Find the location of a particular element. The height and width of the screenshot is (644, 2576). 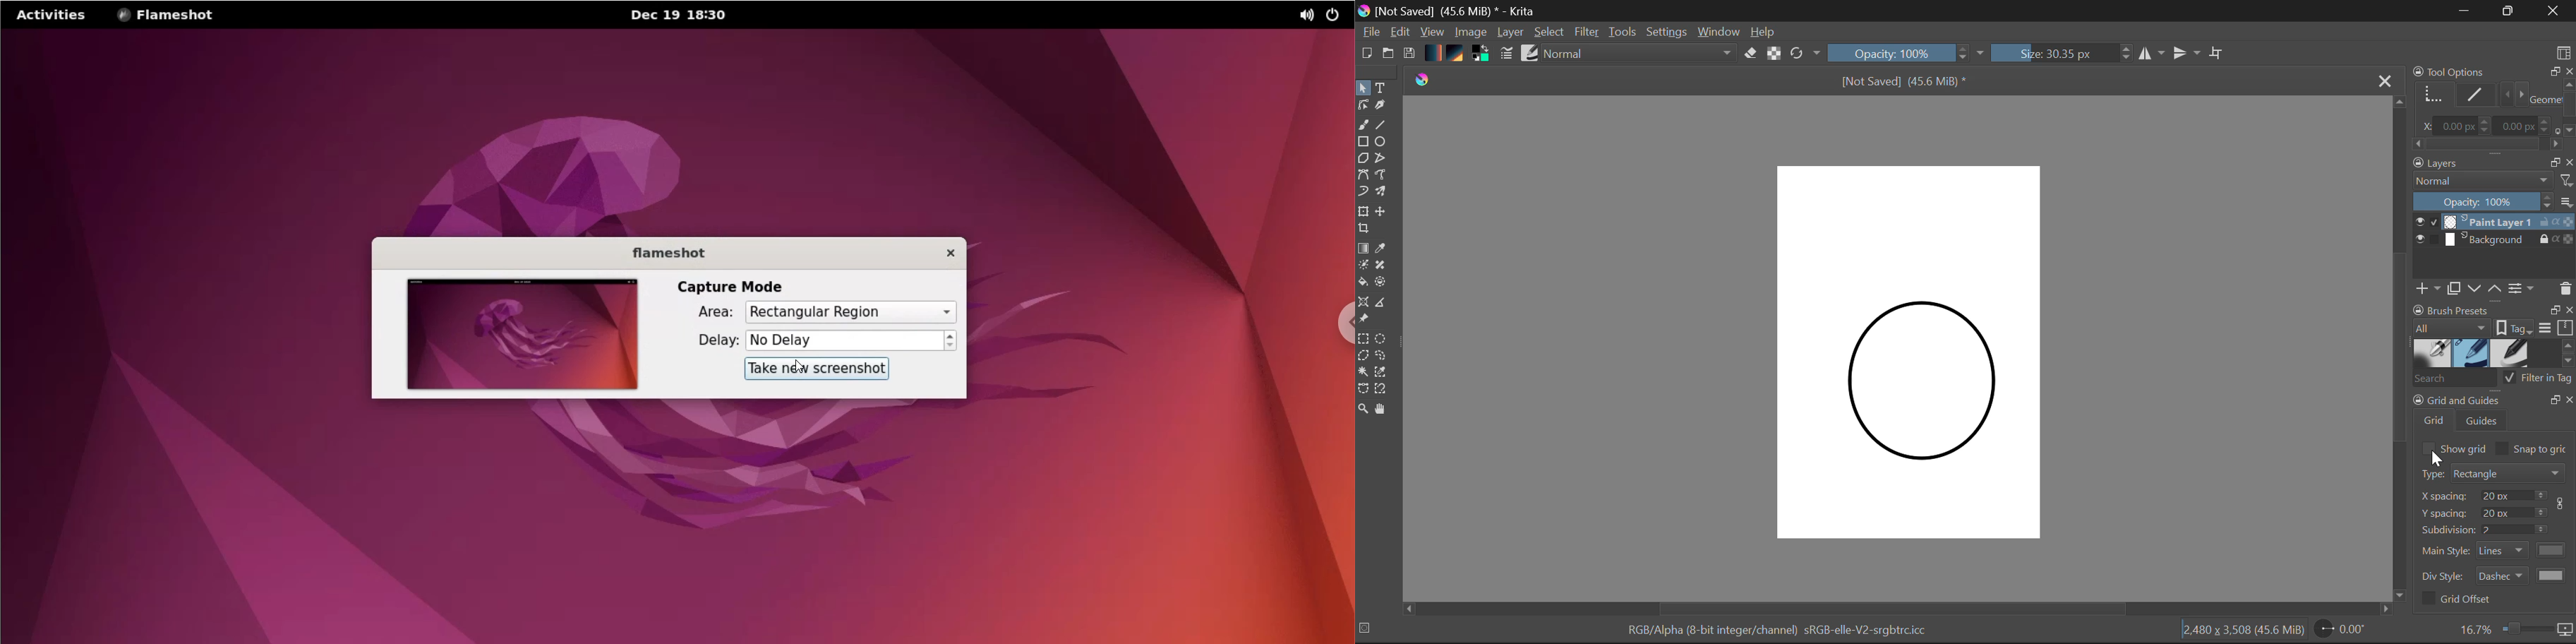

Elipses Selection Tool is located at coordinates (1382, 338).